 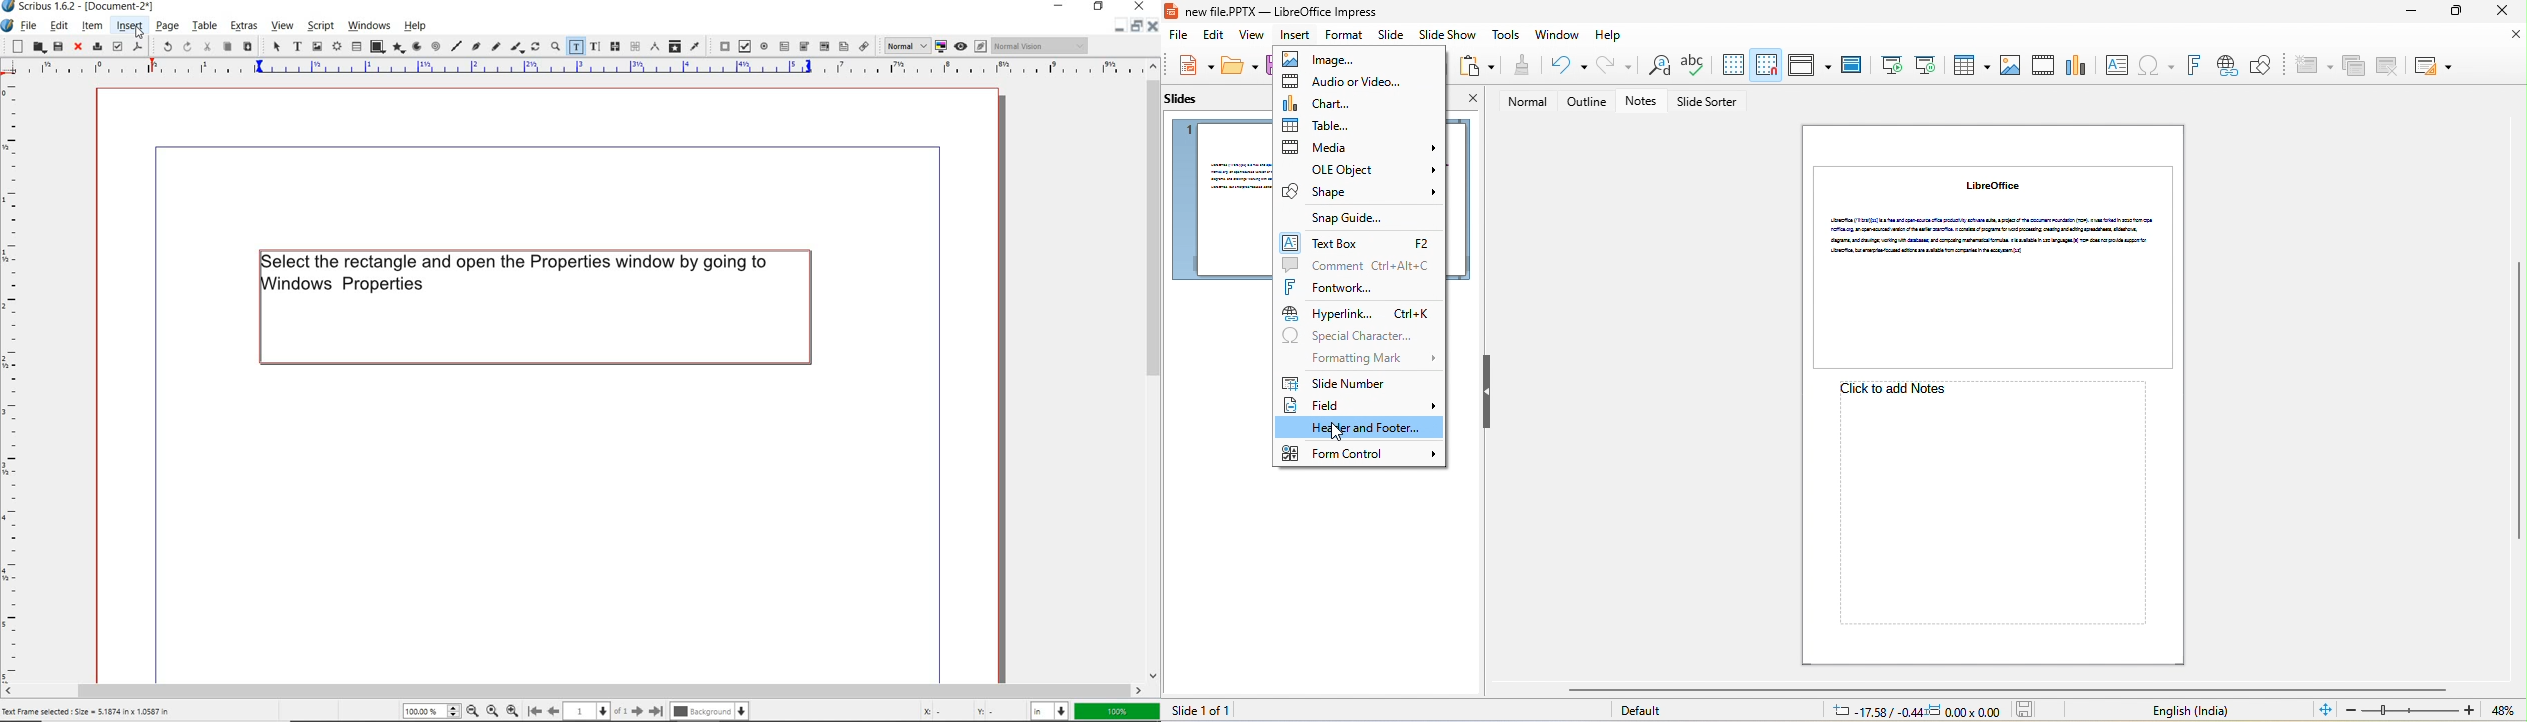 I want to click on table, so click(x=1351, y=125).